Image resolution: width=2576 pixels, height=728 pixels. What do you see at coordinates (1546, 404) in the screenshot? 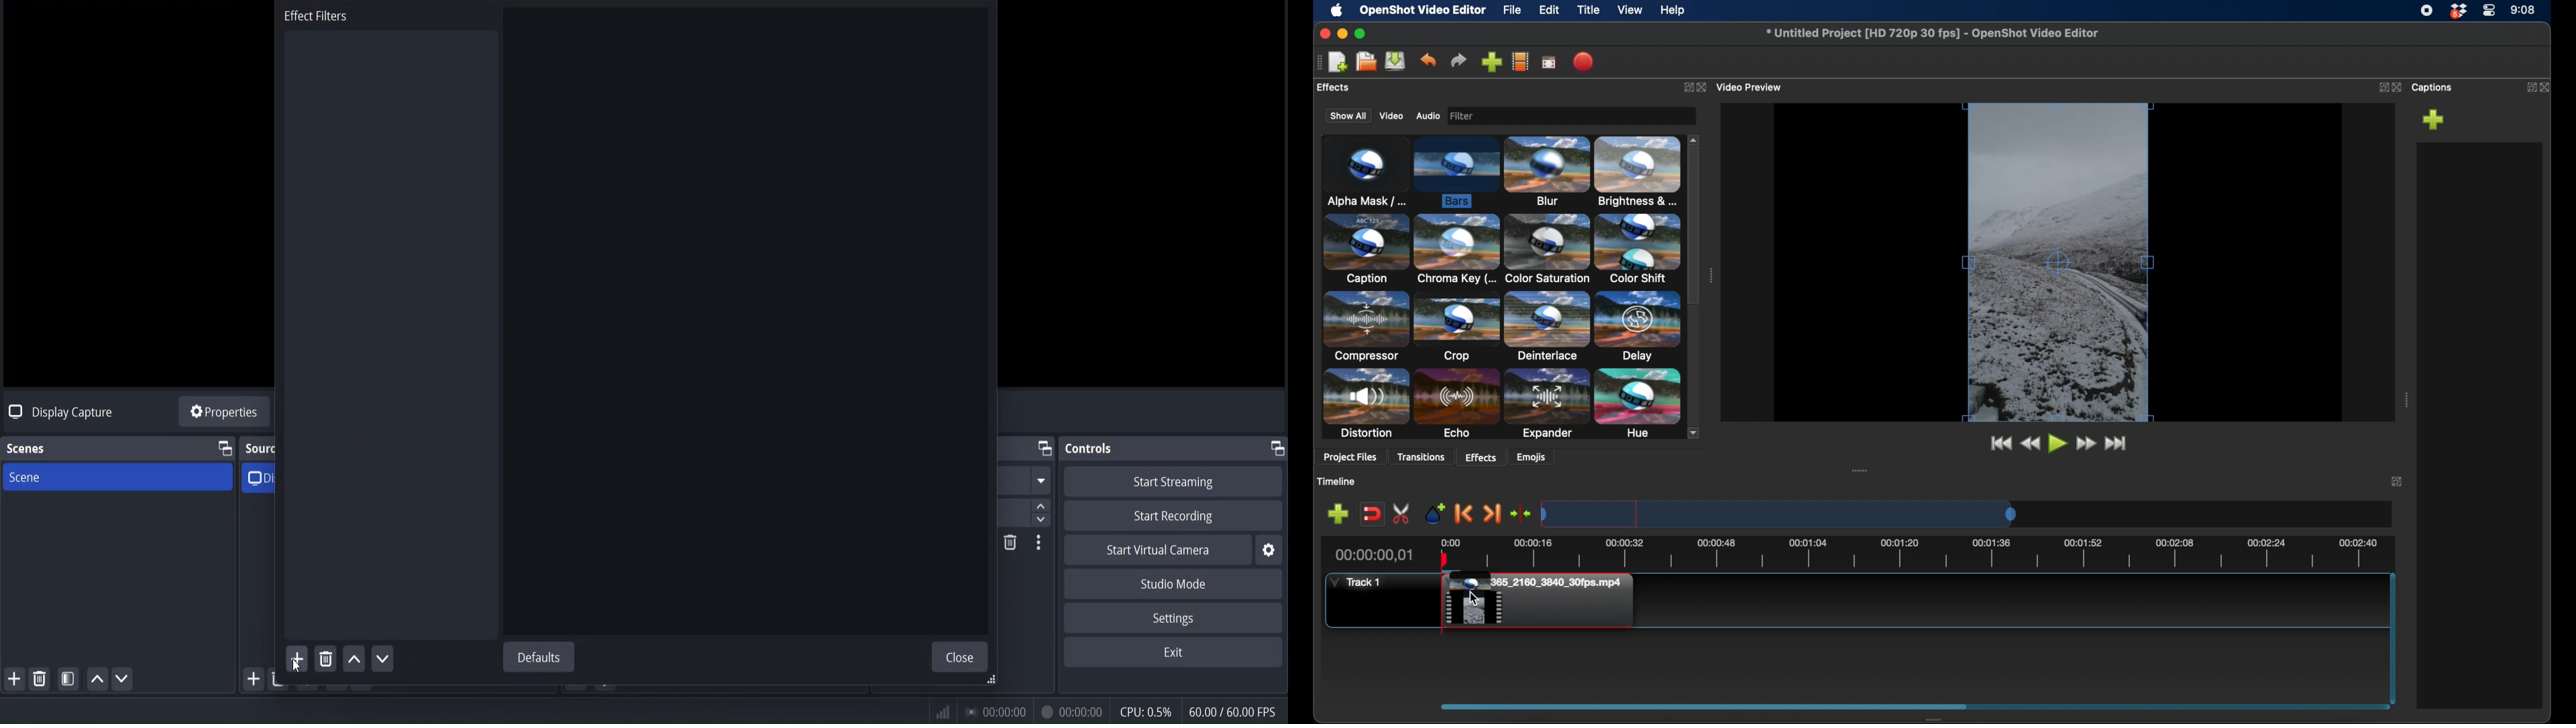
I see `expander` at bounding box center [1546, 404].